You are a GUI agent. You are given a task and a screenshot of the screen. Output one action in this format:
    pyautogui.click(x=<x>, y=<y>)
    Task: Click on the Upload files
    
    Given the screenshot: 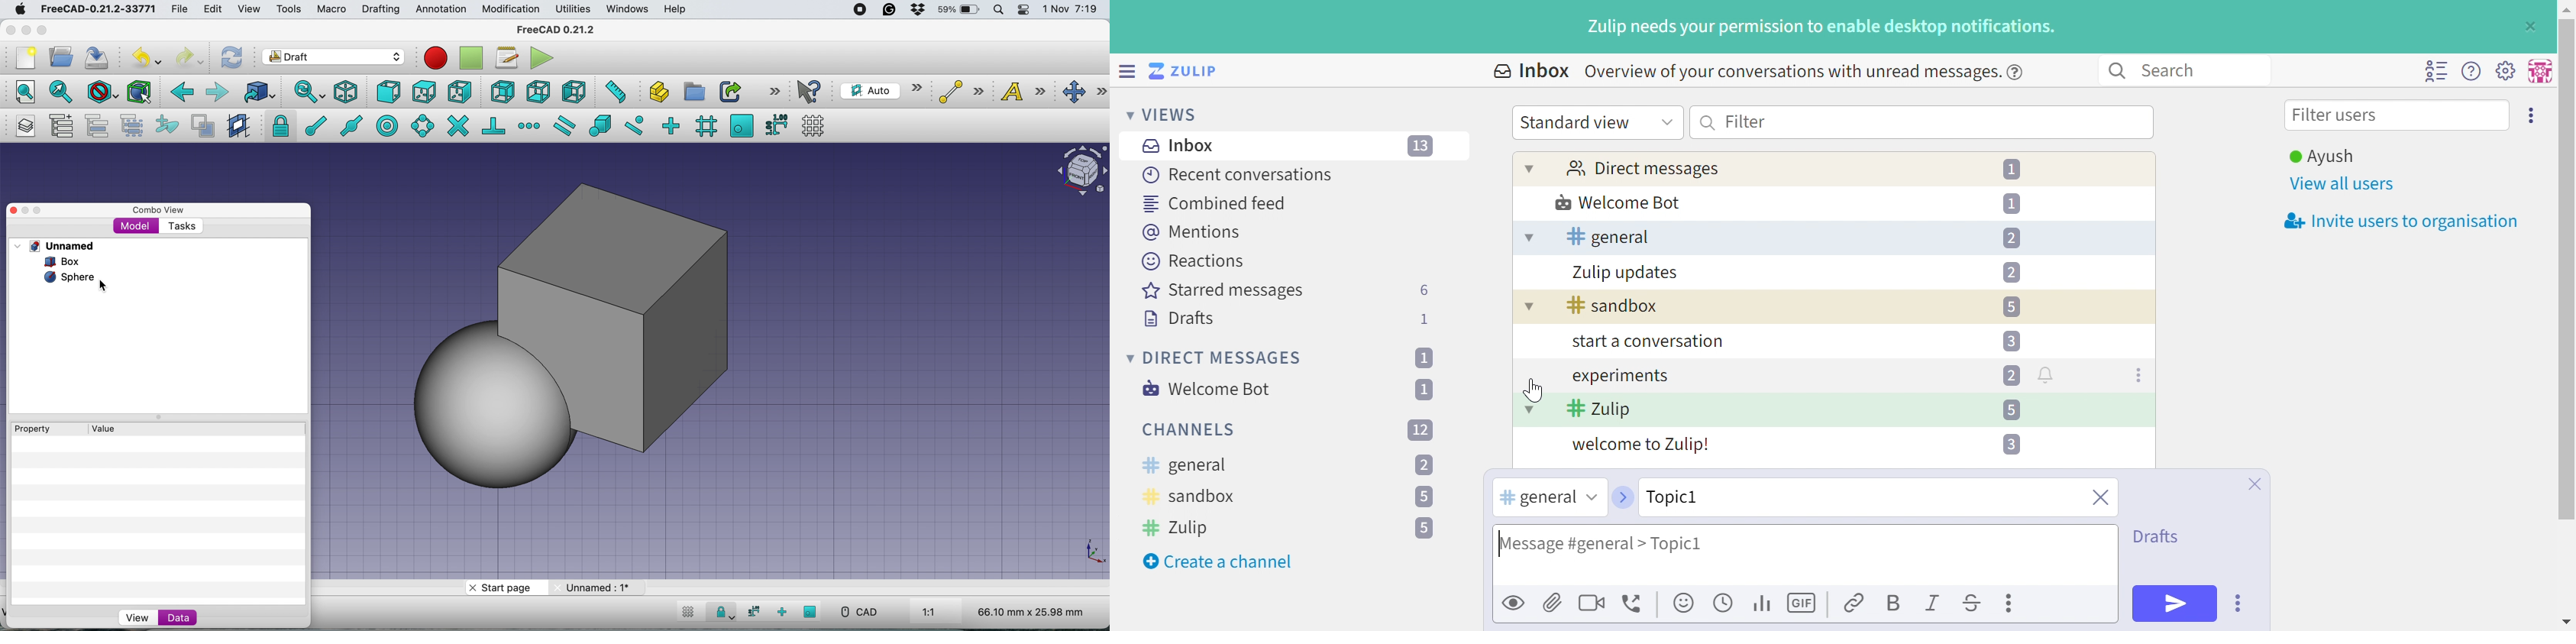 What is the action you would take?
    pyautogui.click(x=1553, y=602)
    